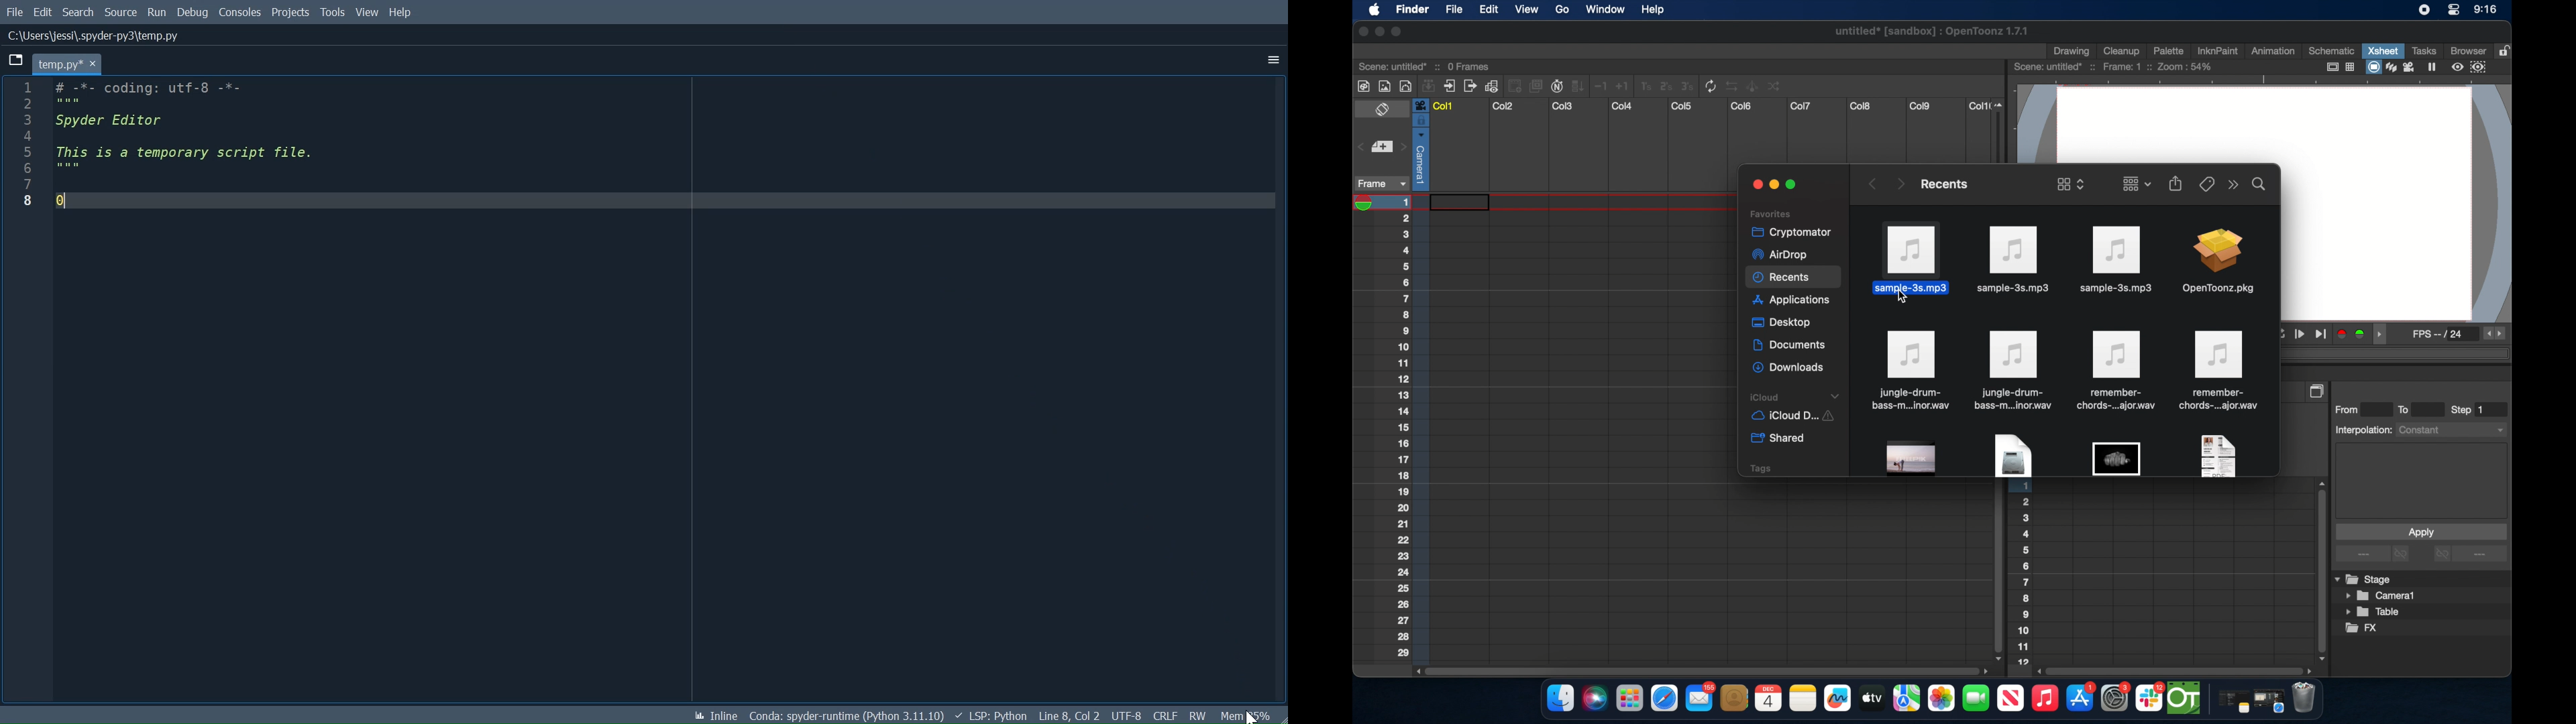  What do you see at coordinates (846, 716) in the screenshot?
I see `Conda Environment Indicator` at bounding box center [846, 716].